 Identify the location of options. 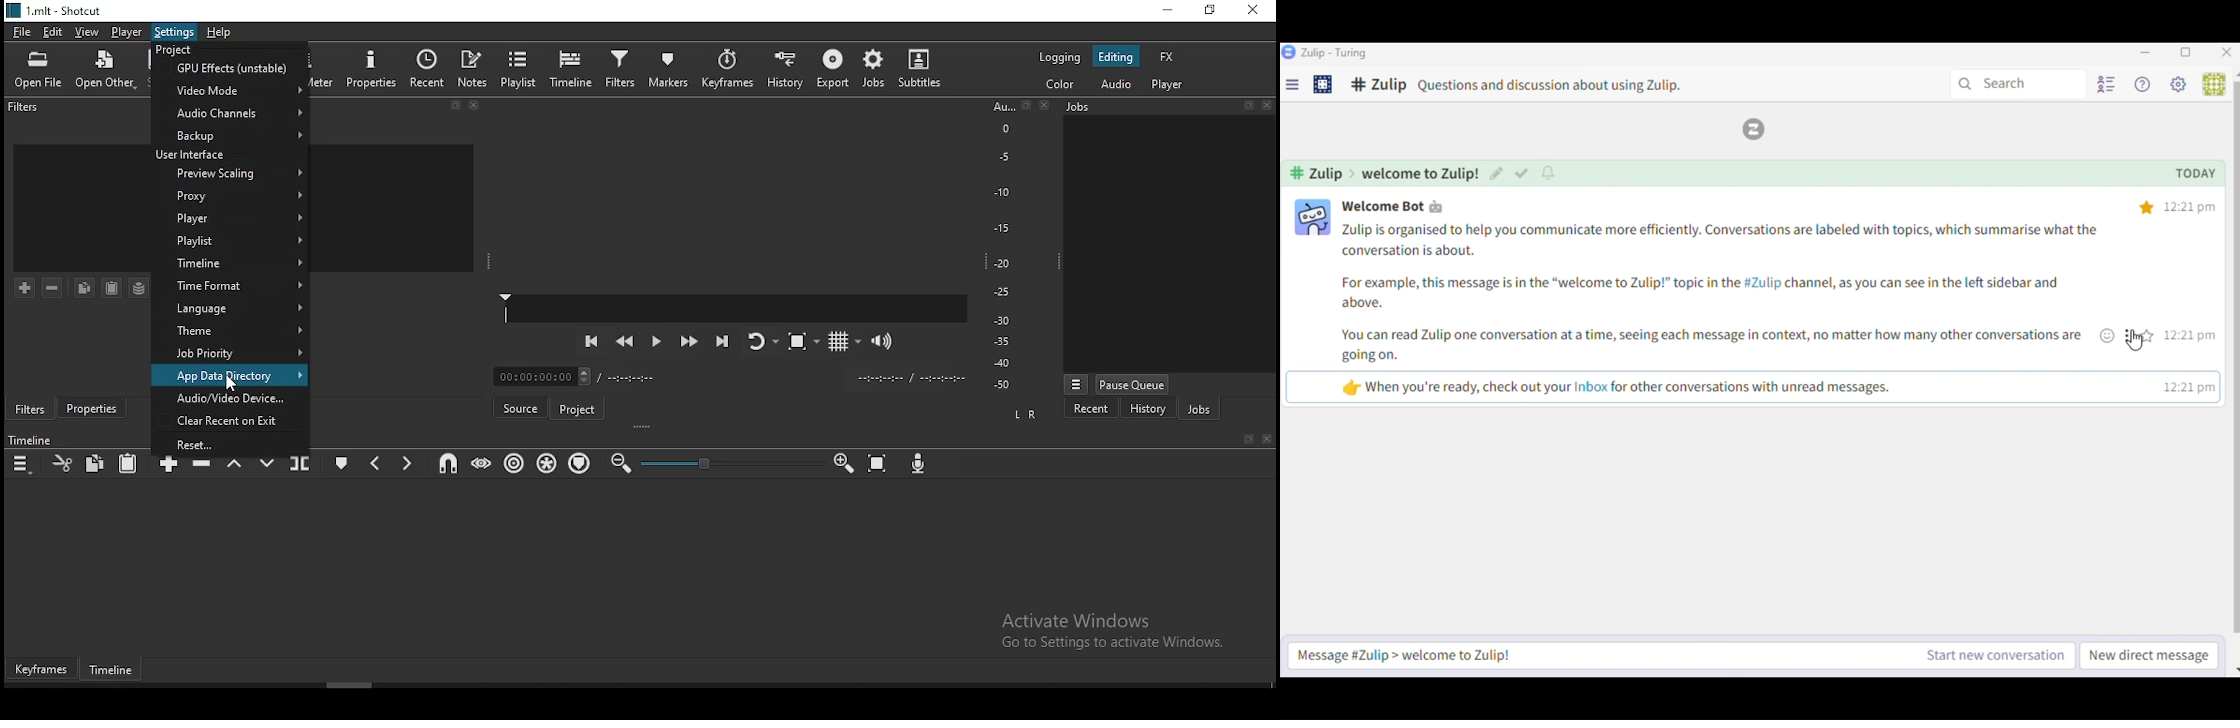
(2129, 335).